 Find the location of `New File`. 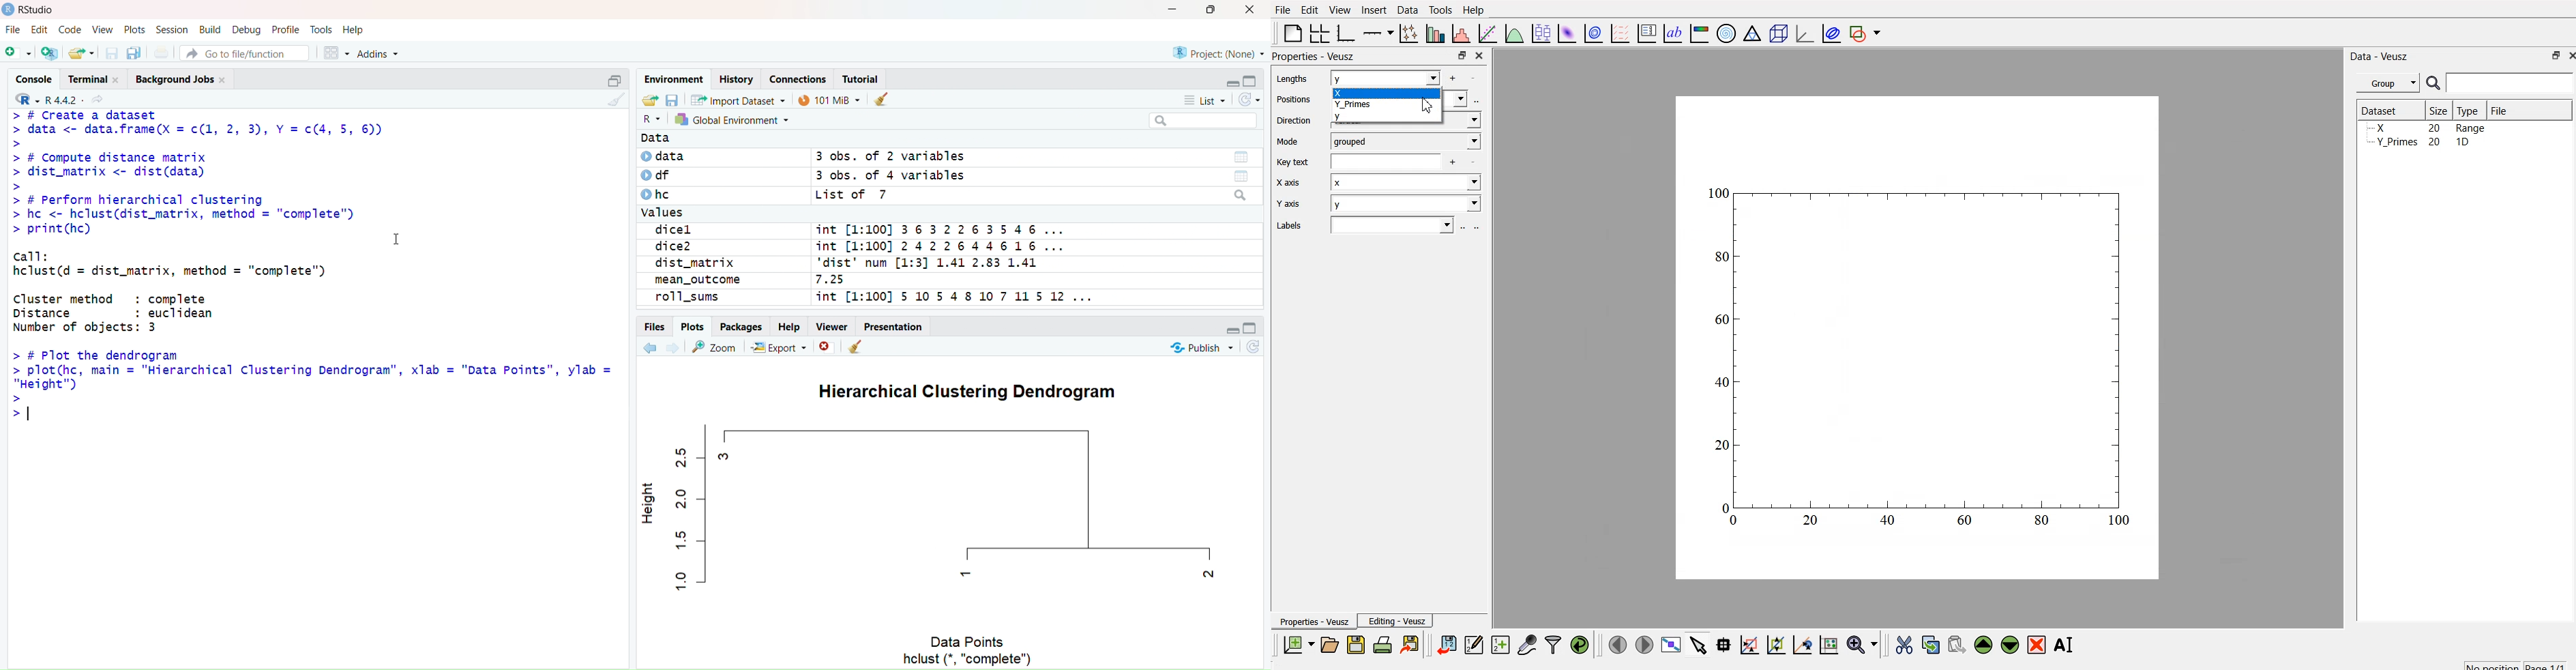

New File is located at coordinates (18, 52).